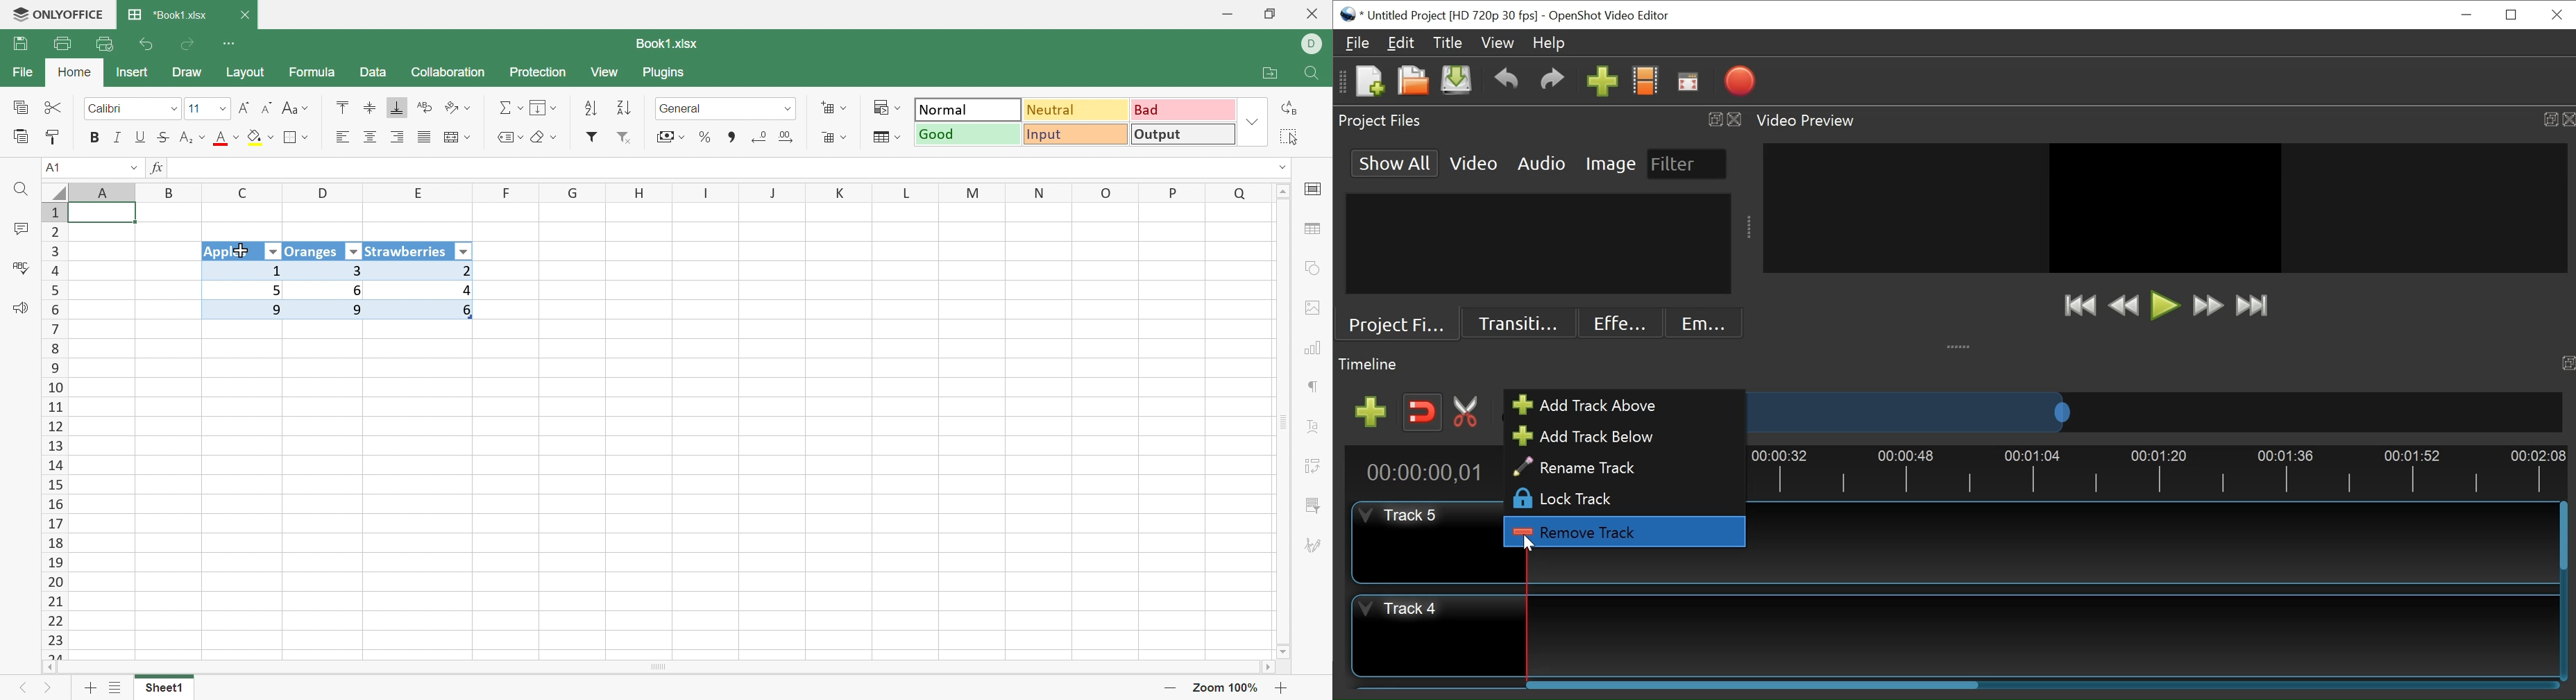  Describe the element at coordinates (2555, 14) in the screenshot. I see `Close` at that location.